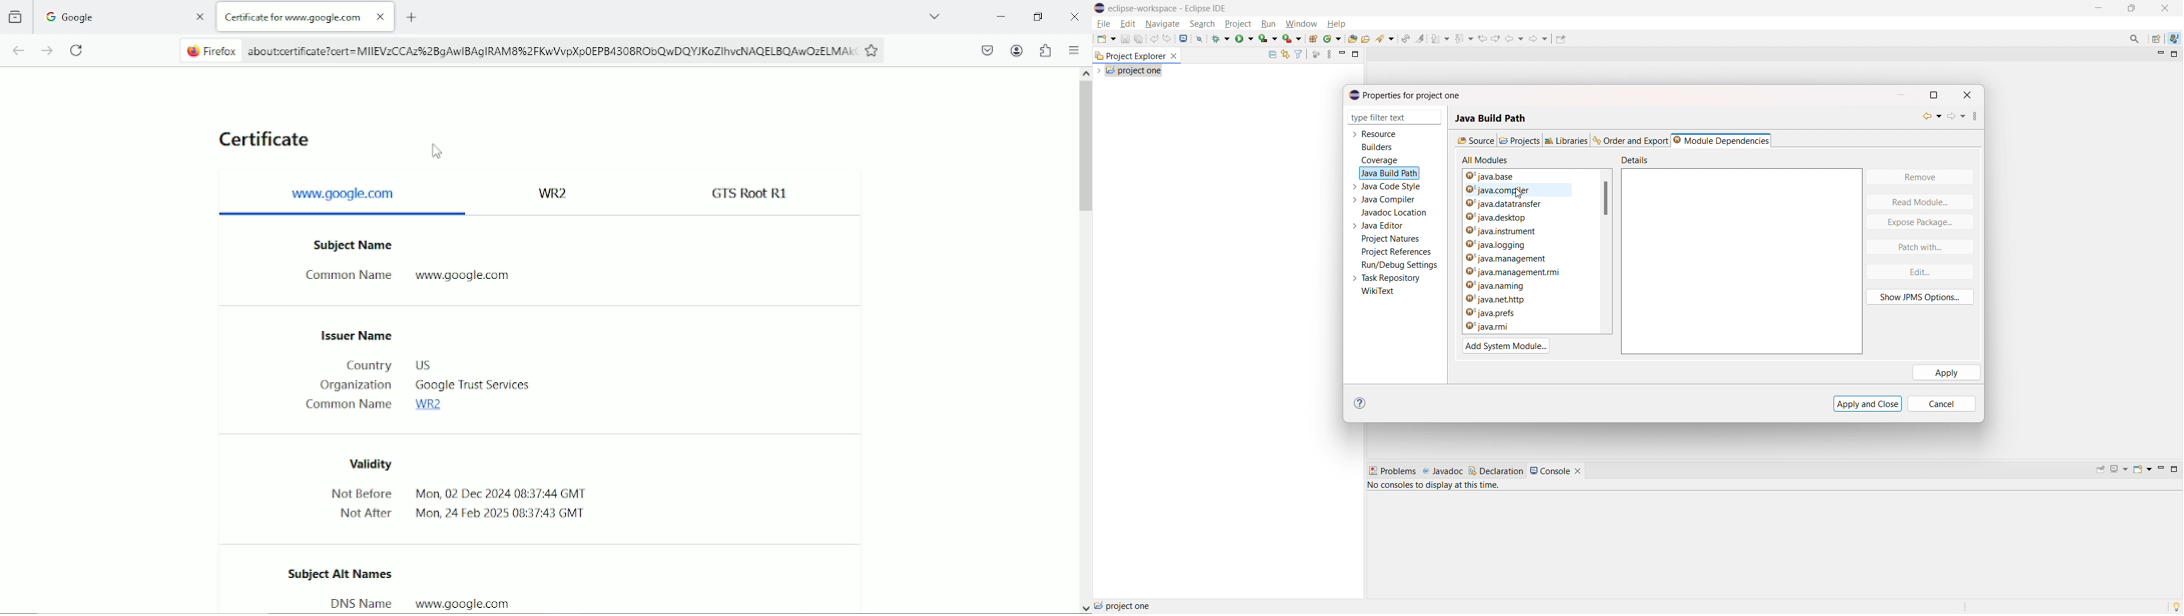 Image resolution: width=2184 pixels, height=616 pixels. Describe the element at coordinates (1332, 39) in the screenshot. I see `new java class` at that location.